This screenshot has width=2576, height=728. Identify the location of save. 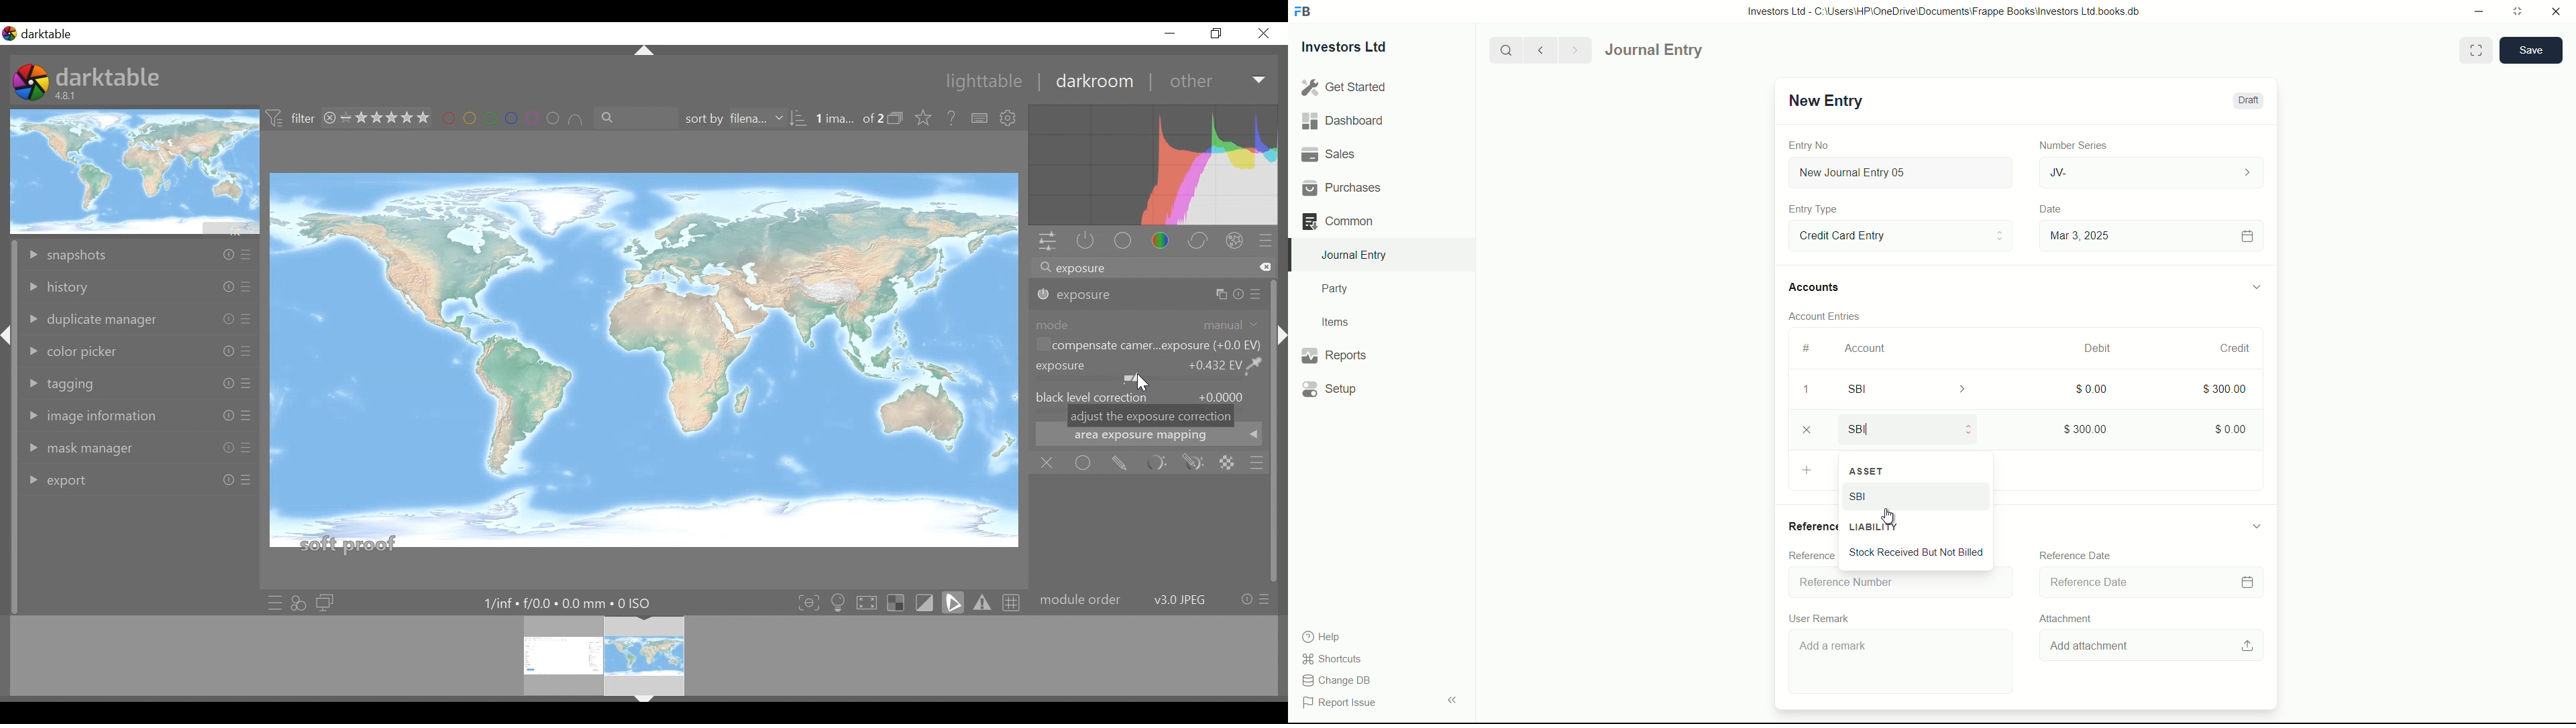
(2532, 50).